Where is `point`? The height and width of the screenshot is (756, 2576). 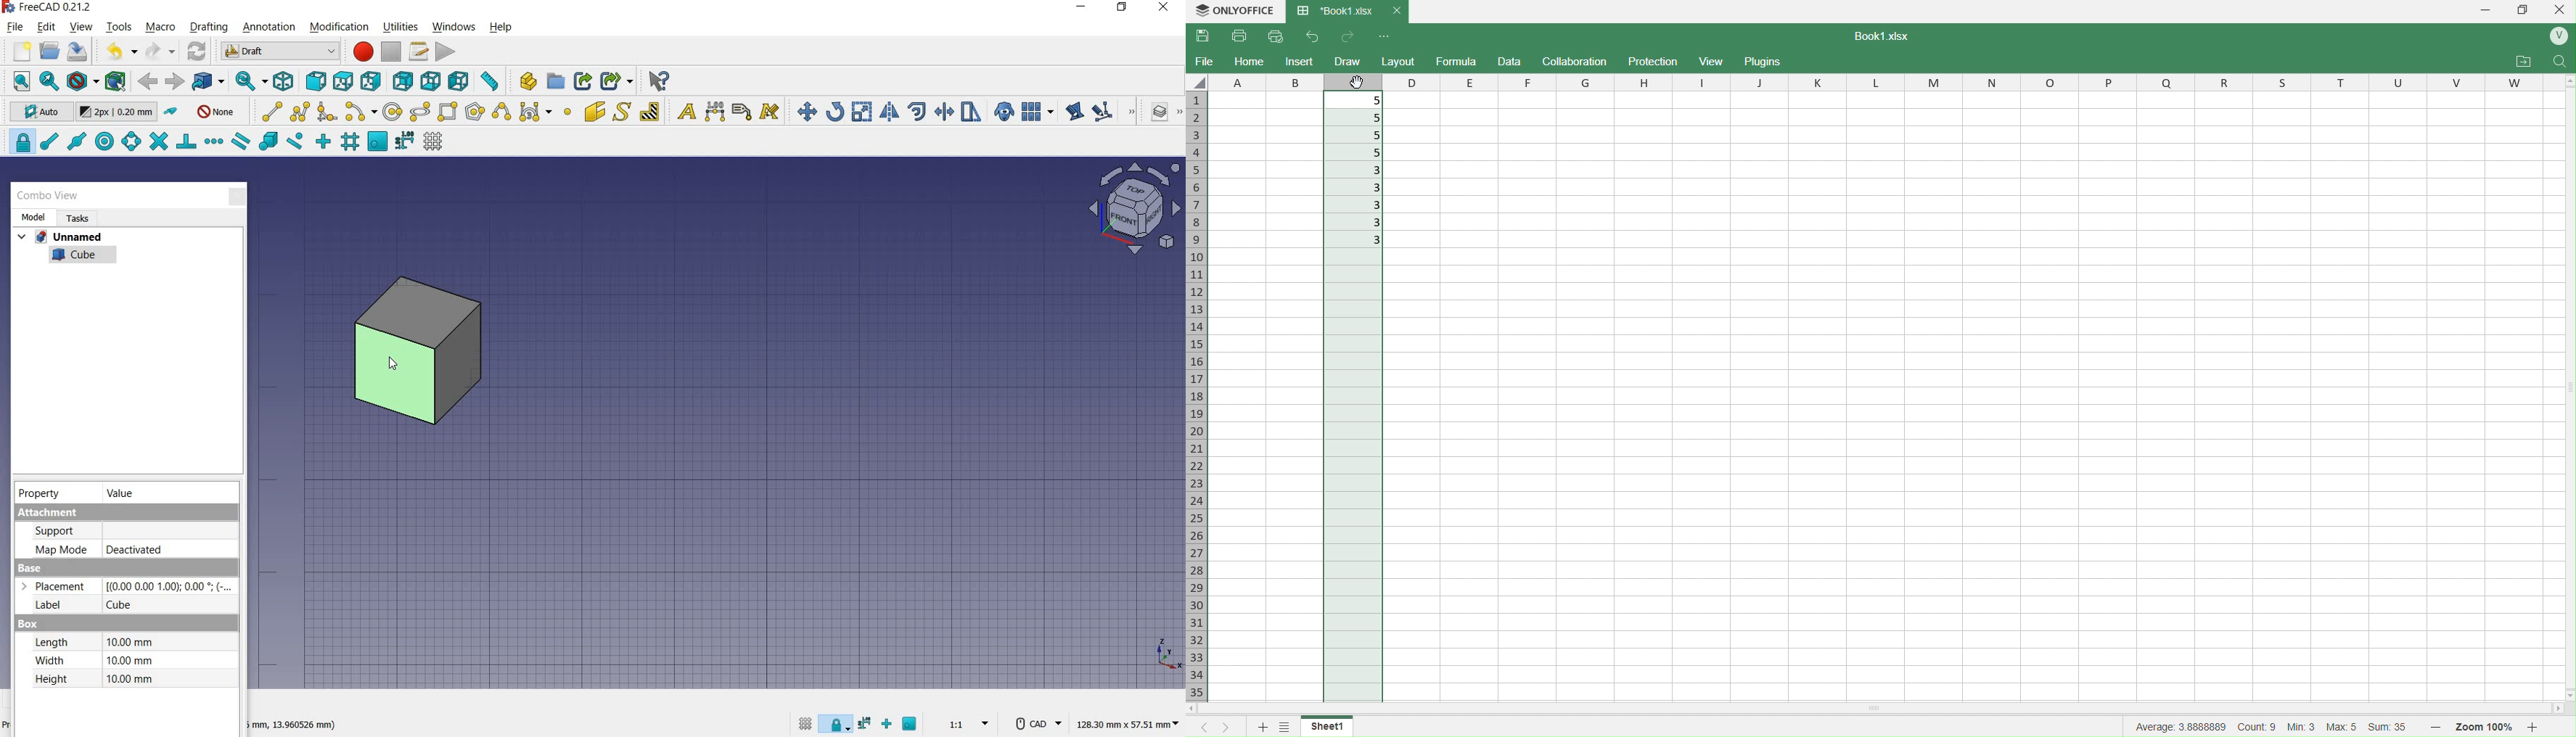
point is located at coordinates (568, 113).